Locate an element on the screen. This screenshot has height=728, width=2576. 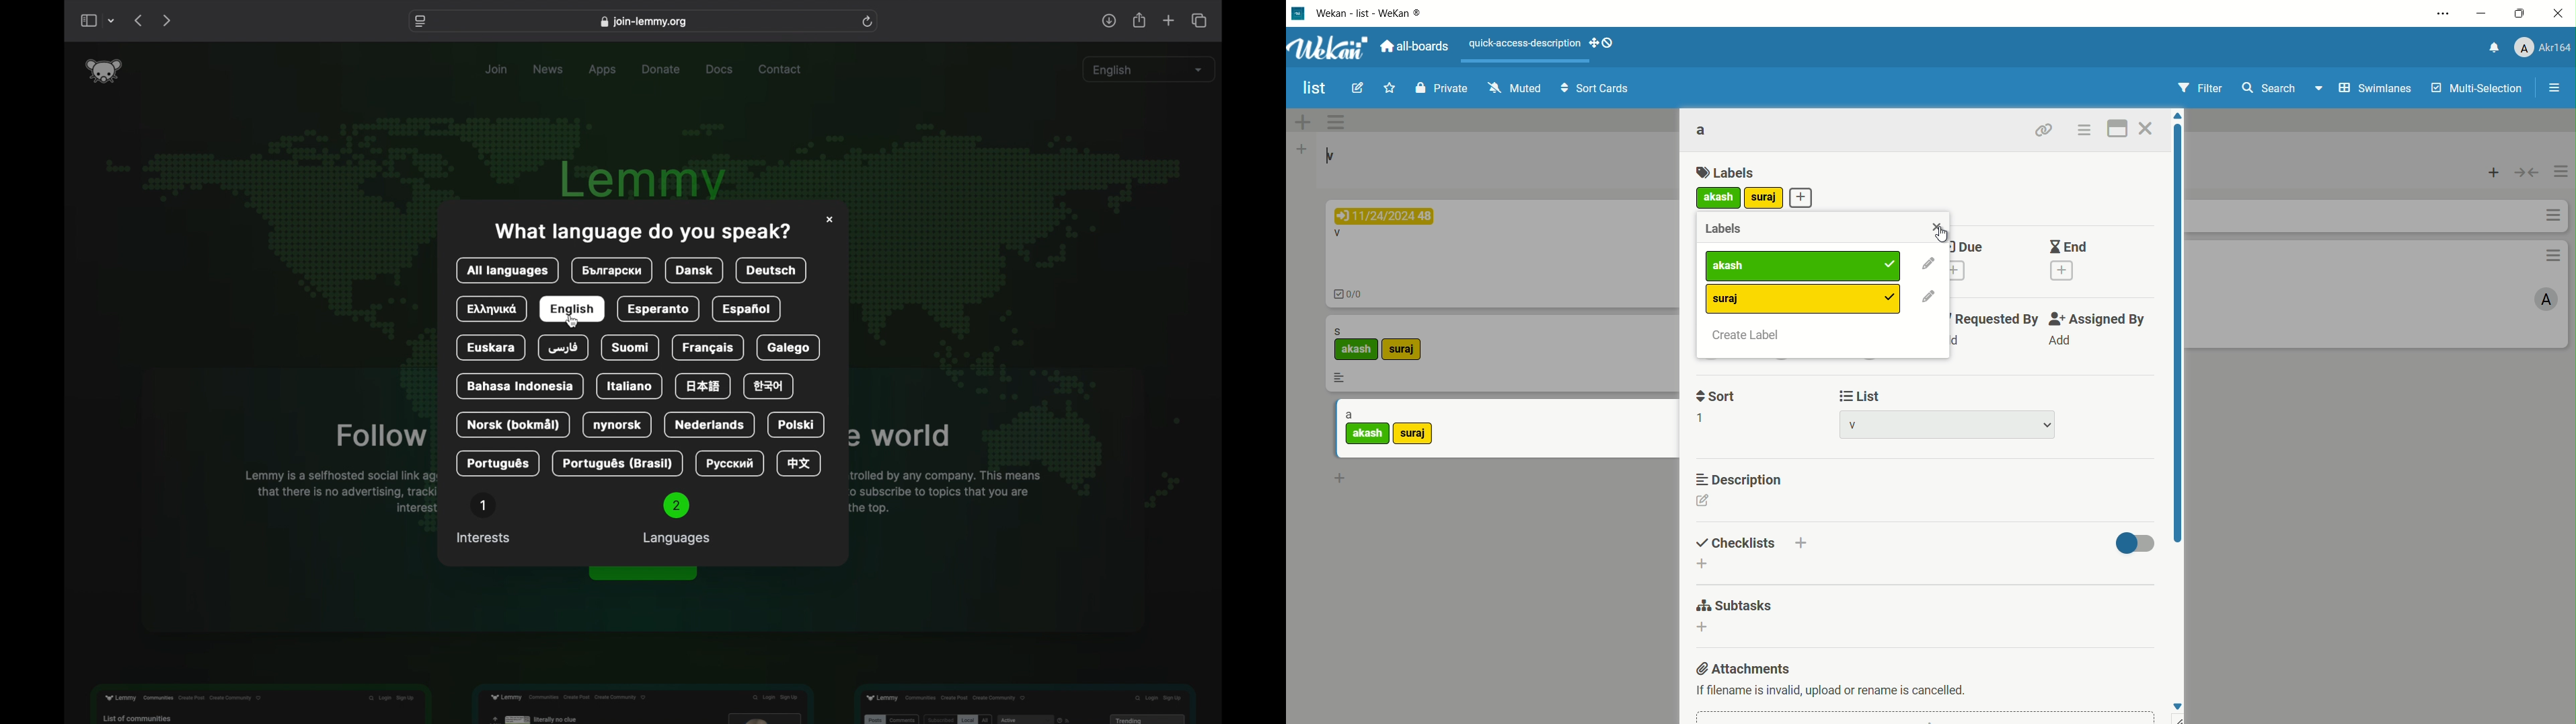
join is located at coordinates (497, 70).